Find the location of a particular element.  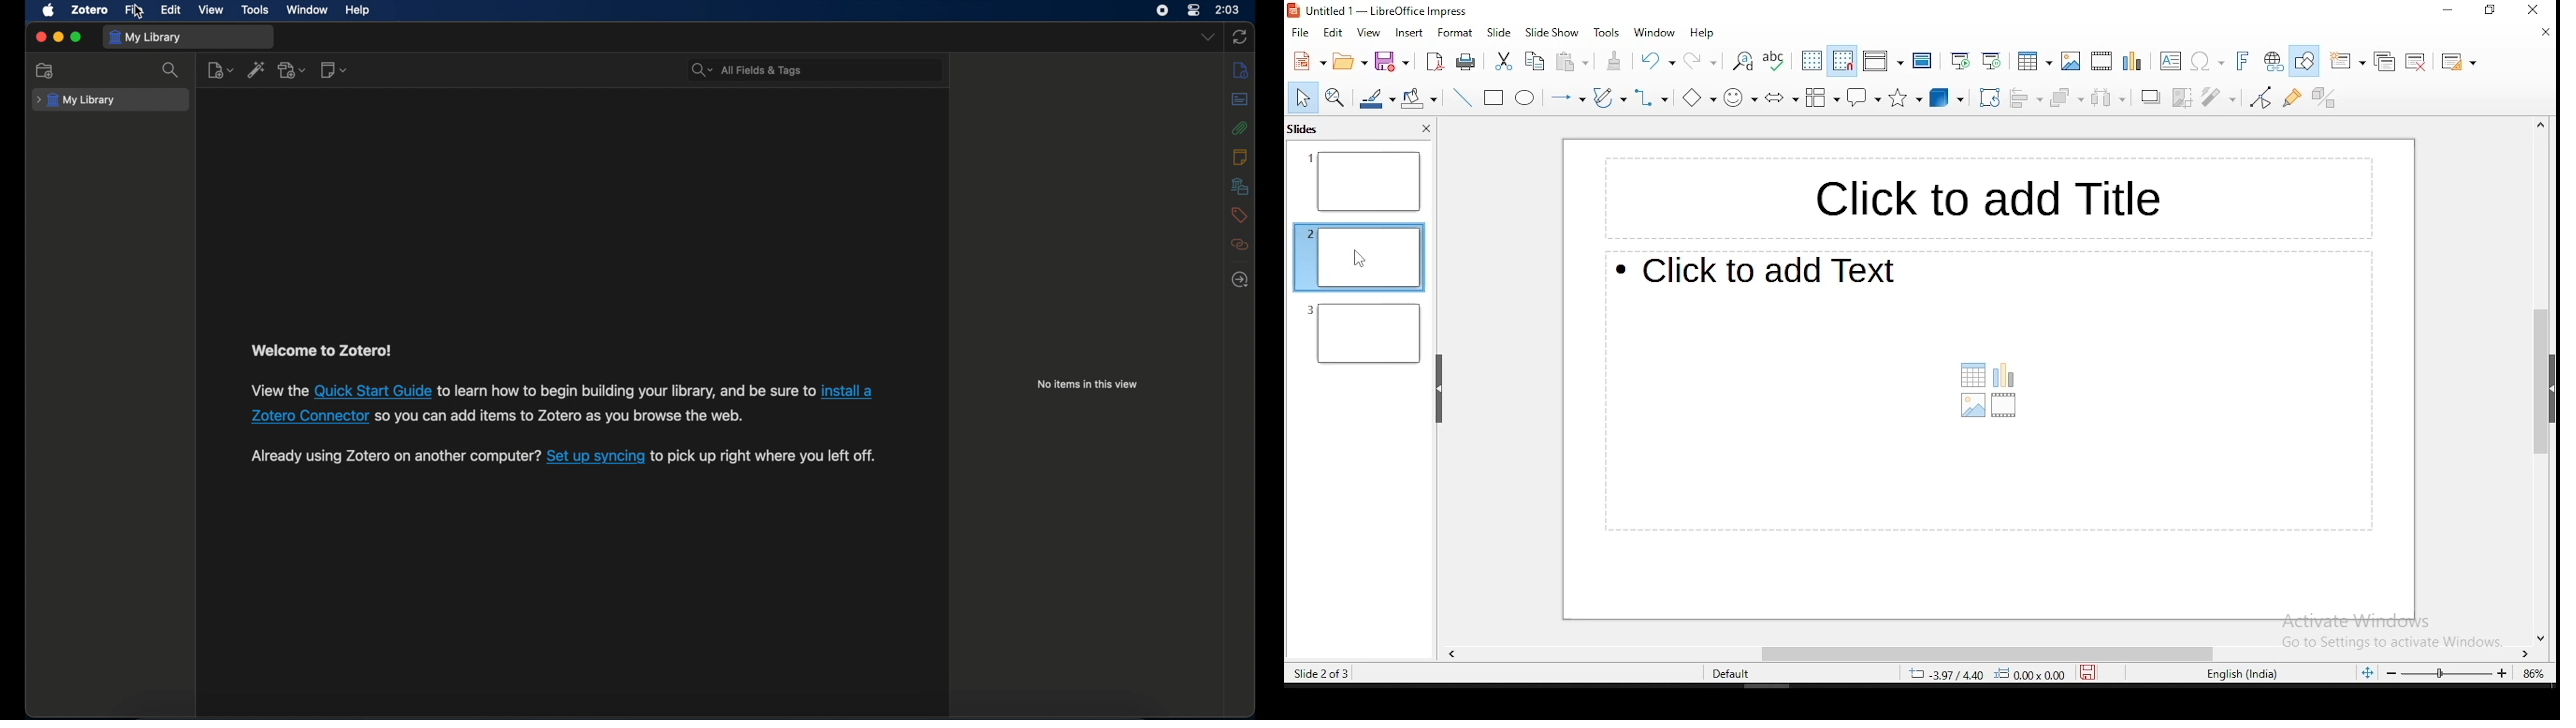

restore is located at coordinates (2493, 11).